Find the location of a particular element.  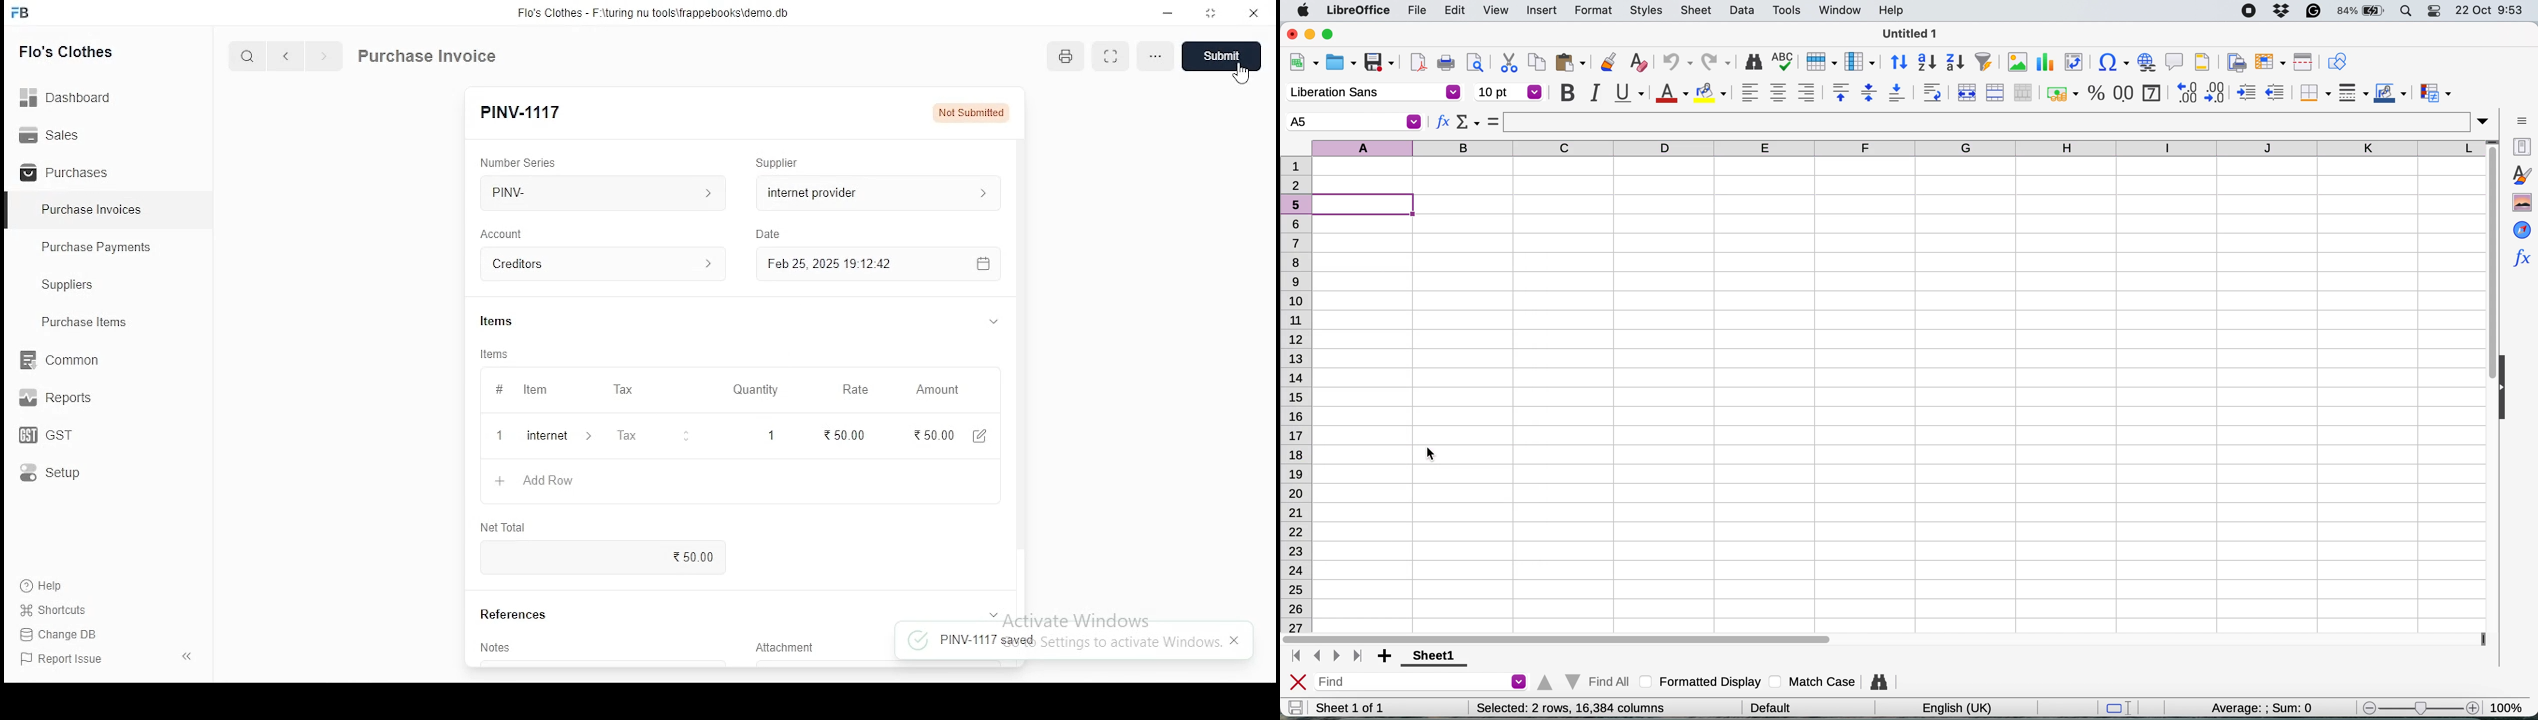

view is located at coordinates (1495, 10).